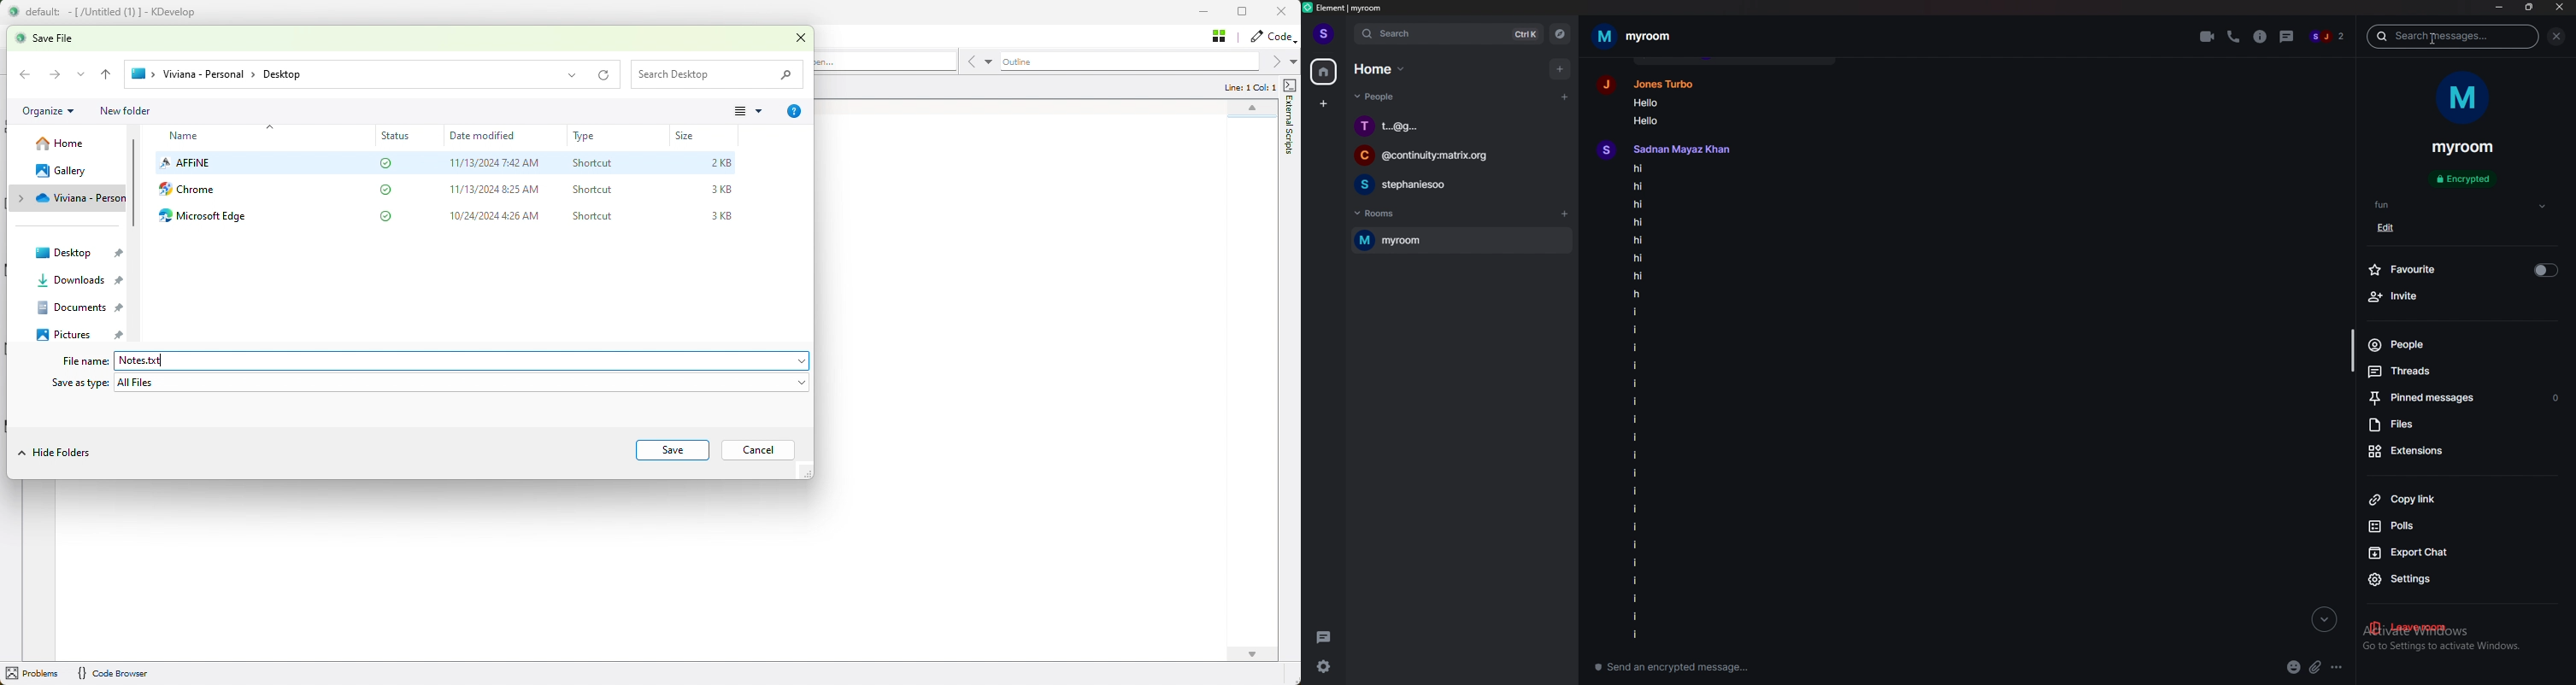 The image size is (2576, 700). I want to click on room, so click(1453, 240).